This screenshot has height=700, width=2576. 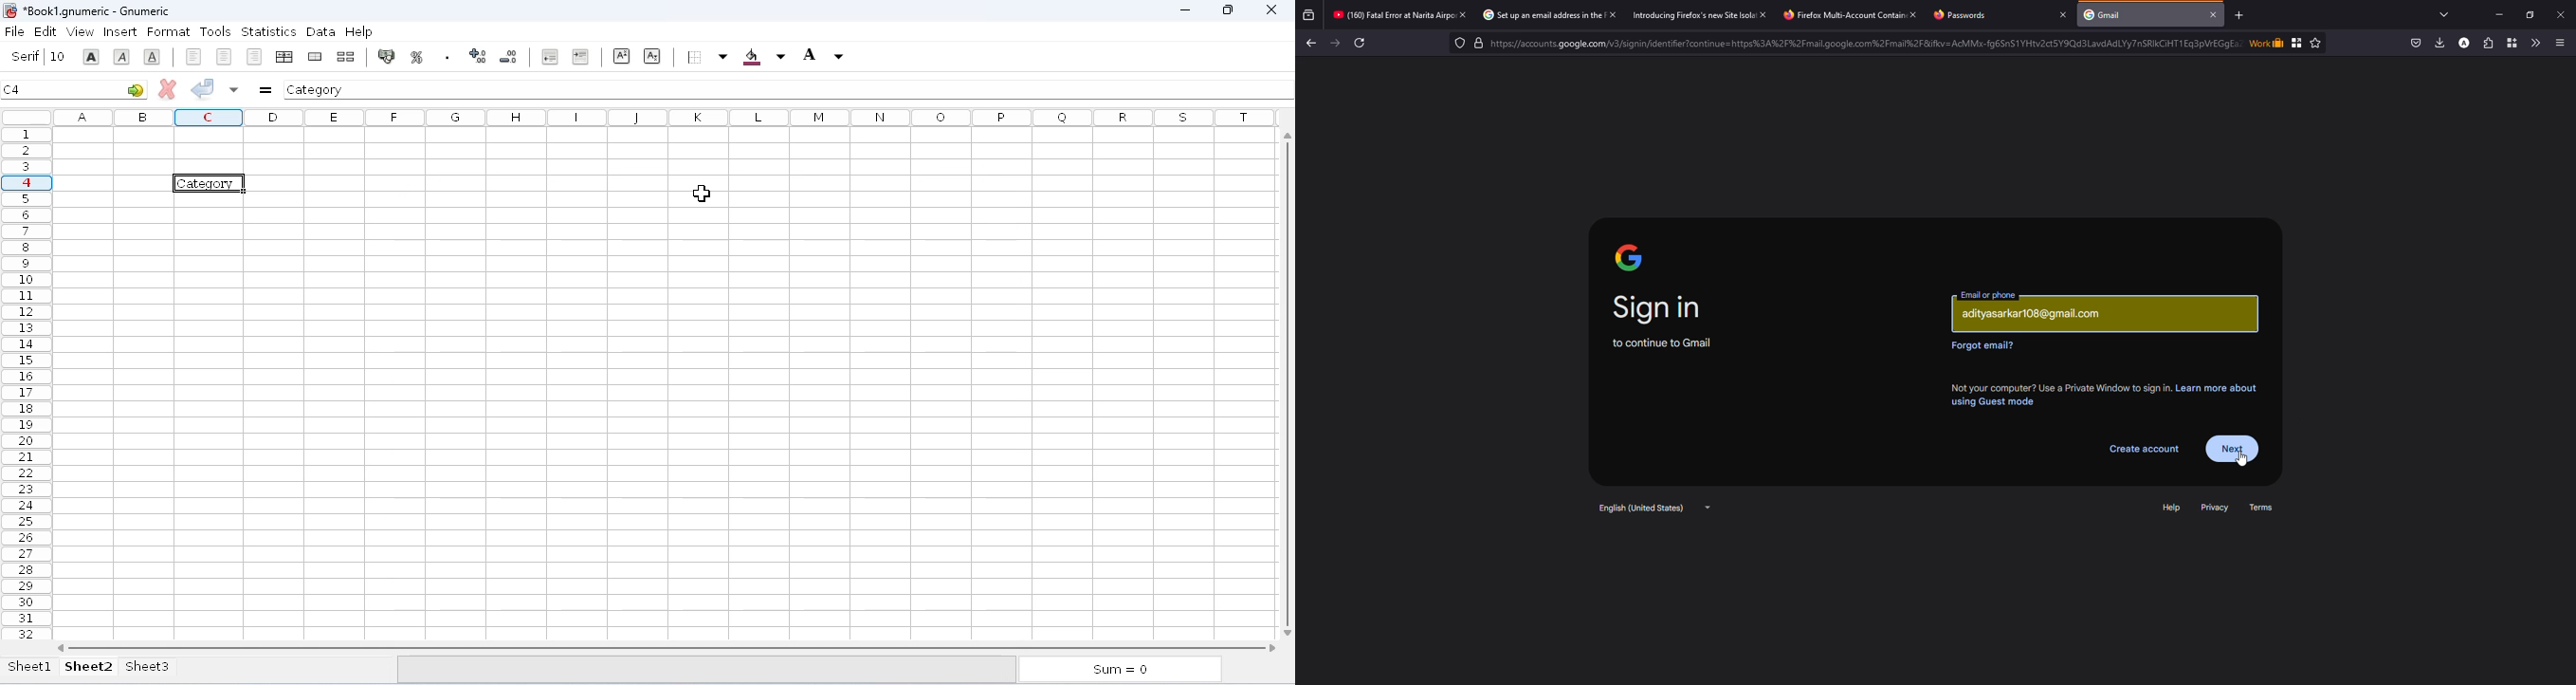 I want to click on extensions, so click(x=2486, y=43).